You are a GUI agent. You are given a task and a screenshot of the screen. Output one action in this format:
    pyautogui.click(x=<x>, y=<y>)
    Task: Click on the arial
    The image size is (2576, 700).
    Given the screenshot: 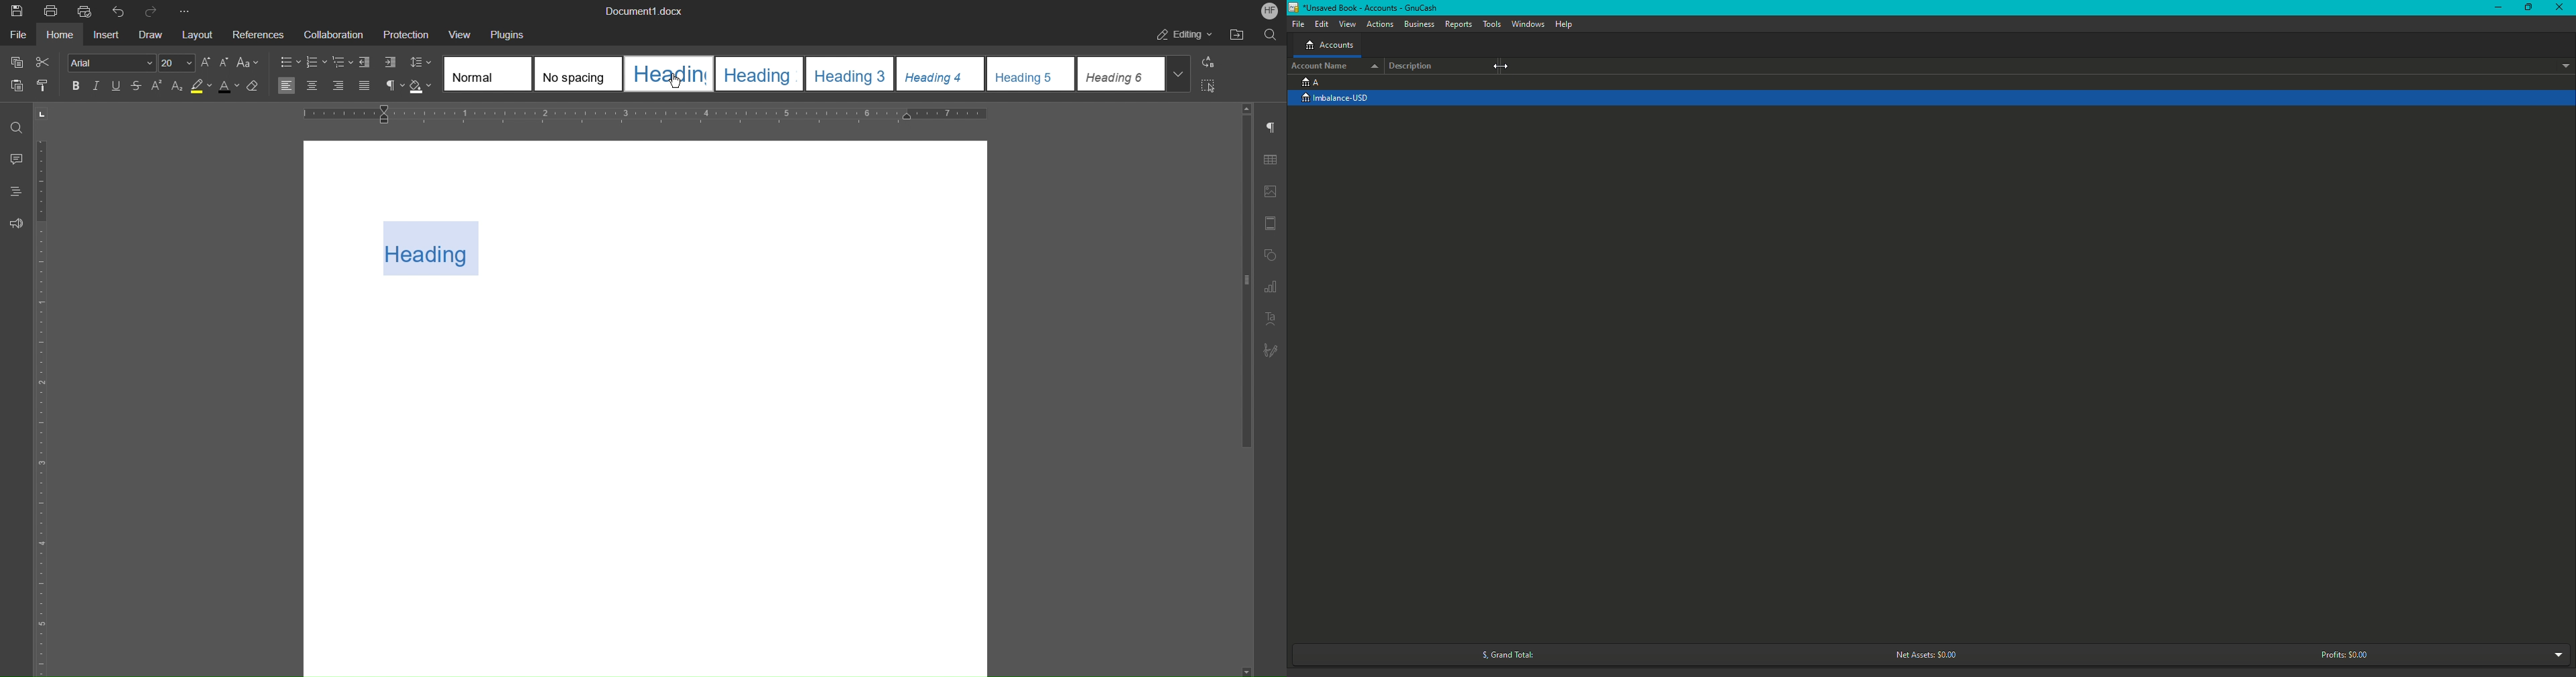 What is the action you would take?
    pyautogui.click(x=110, y=62)
    